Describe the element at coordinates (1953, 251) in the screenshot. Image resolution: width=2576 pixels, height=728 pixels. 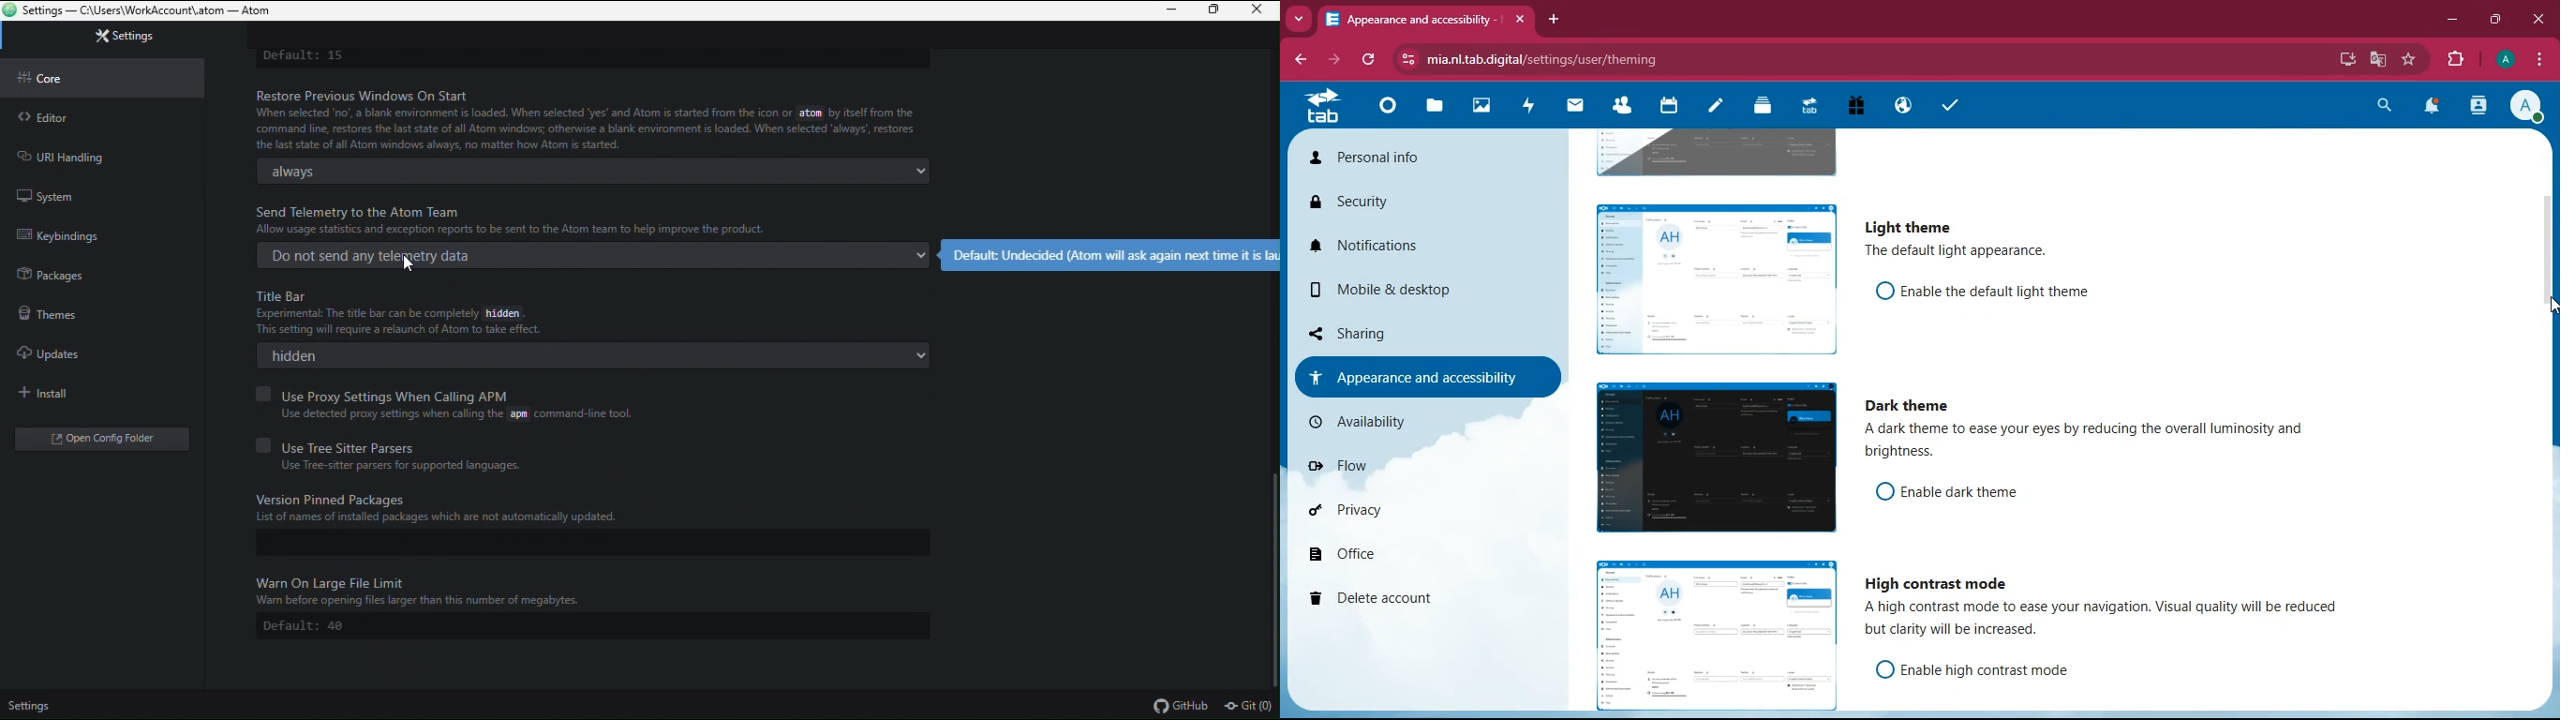
I see `description` at that location.